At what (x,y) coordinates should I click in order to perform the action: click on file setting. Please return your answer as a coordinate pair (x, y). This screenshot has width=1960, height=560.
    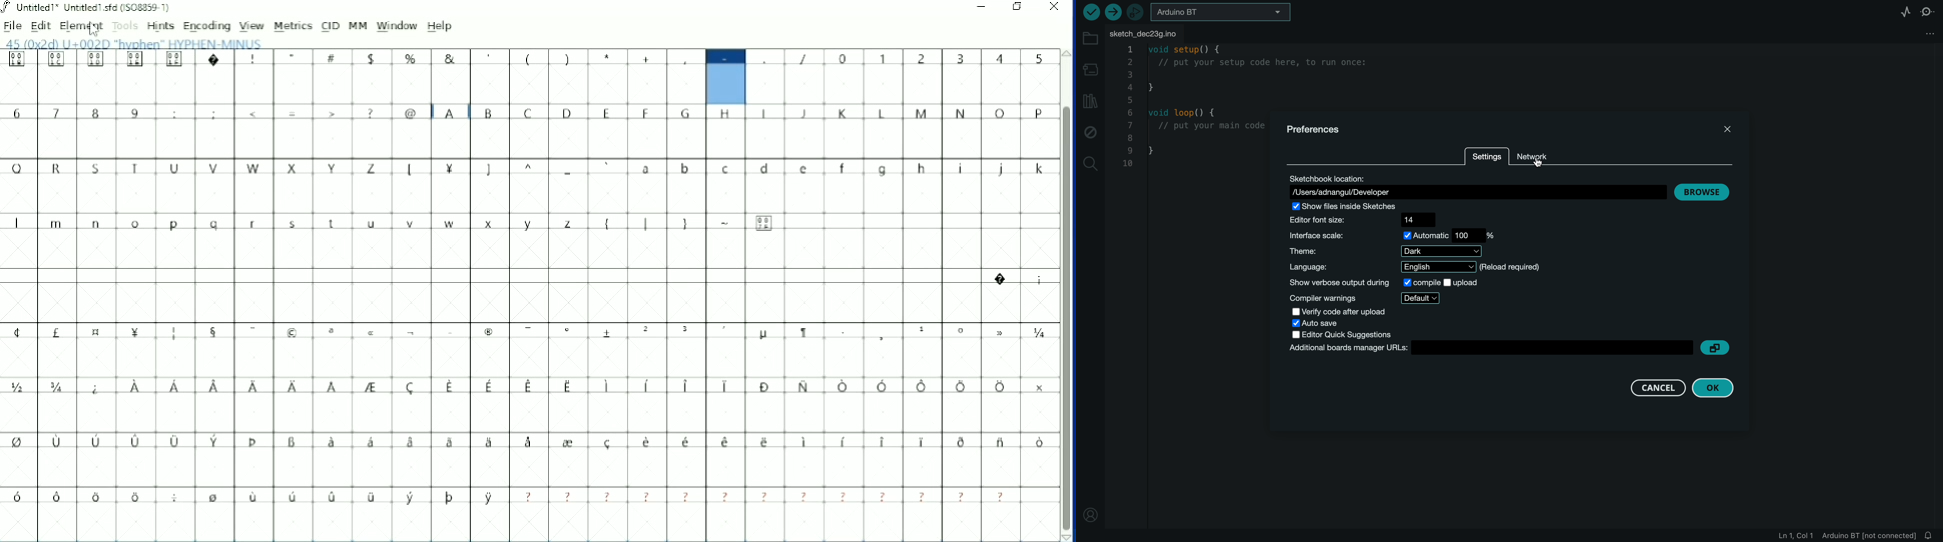
    Looking at the image, I should click on (1918, 32).